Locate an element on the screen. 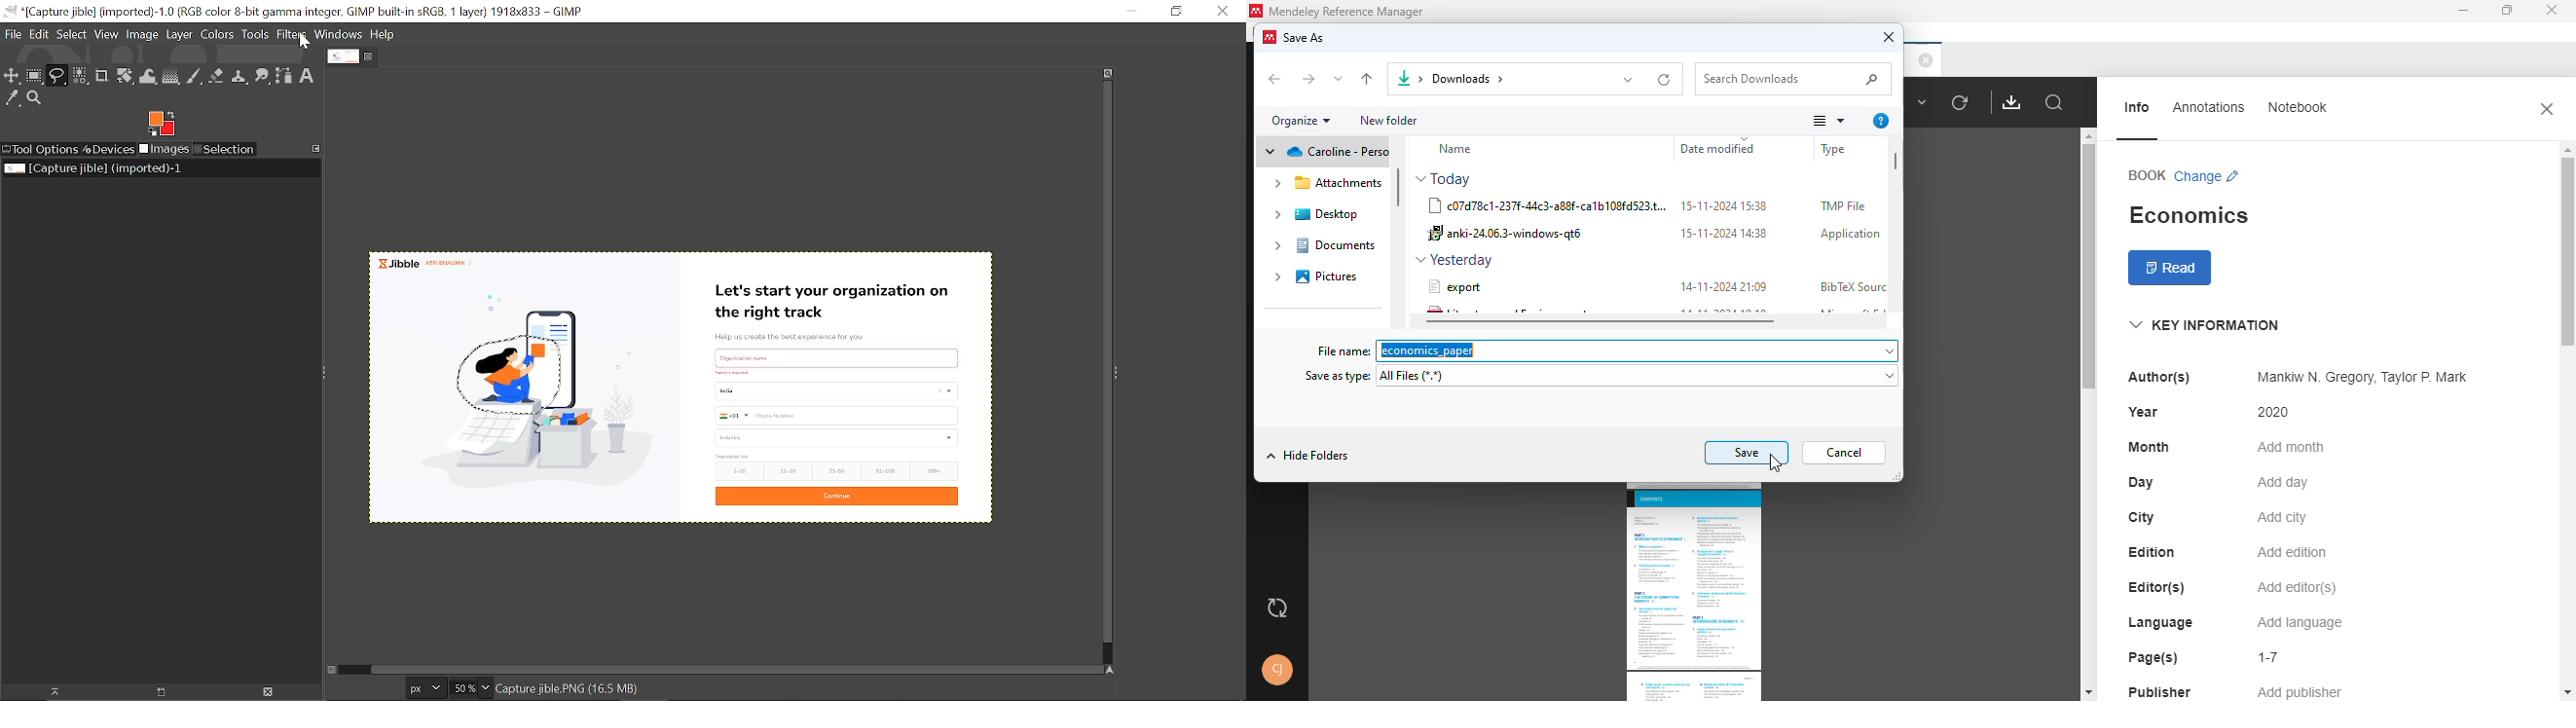 This screenshot has height=728, width=2576. Rectangular select tool is located at coordinates (34, 75).